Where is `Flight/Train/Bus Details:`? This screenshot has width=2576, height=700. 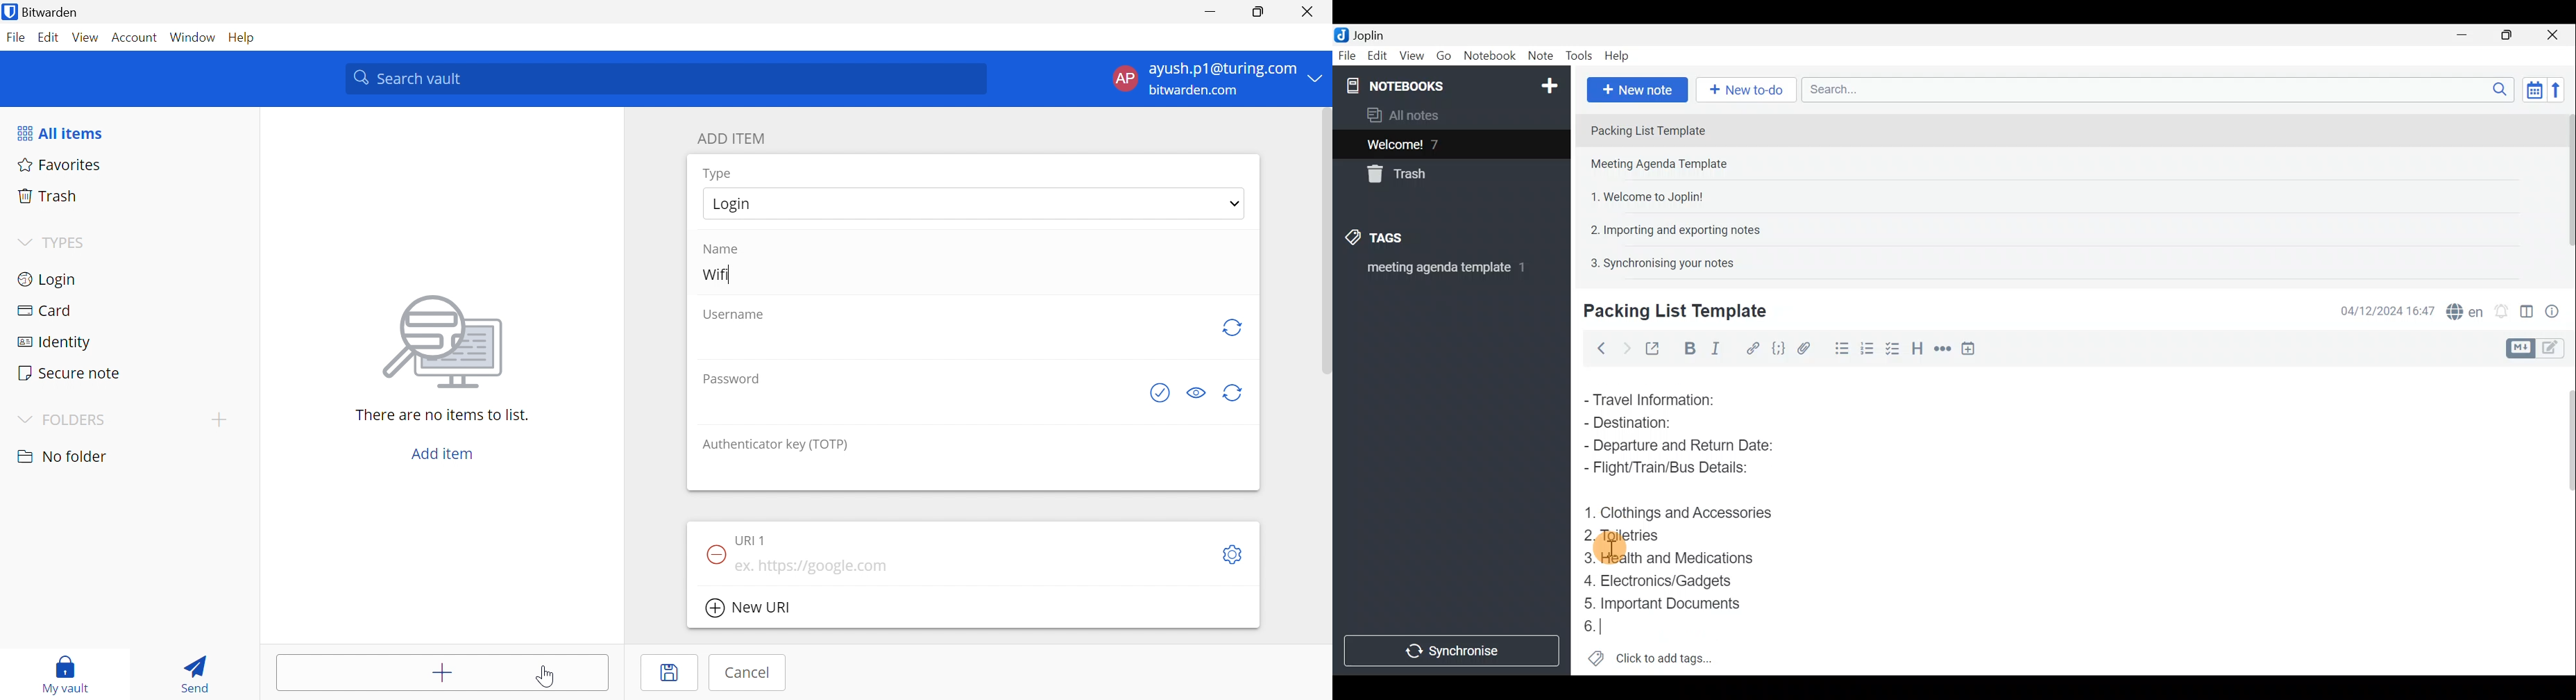 Flight/Train/Bus Details: is located at coordinates (1680, 471).